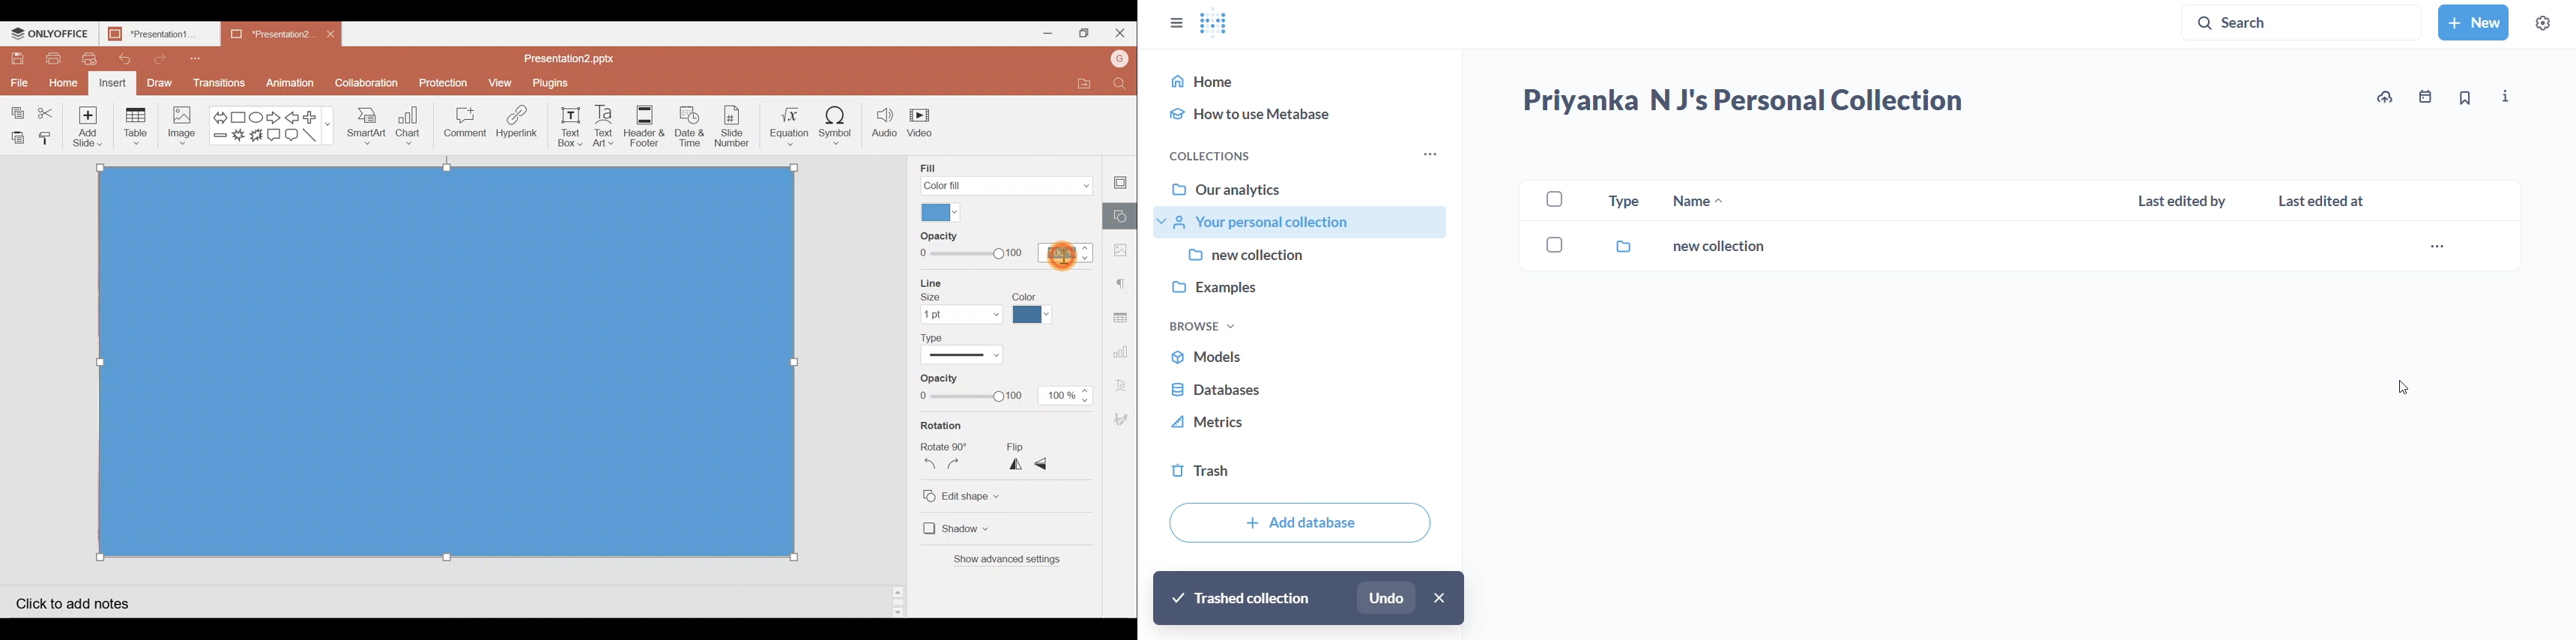  Describe the element at coordinates (939, 211) in the screenshot. I see `Fill color` at that location.